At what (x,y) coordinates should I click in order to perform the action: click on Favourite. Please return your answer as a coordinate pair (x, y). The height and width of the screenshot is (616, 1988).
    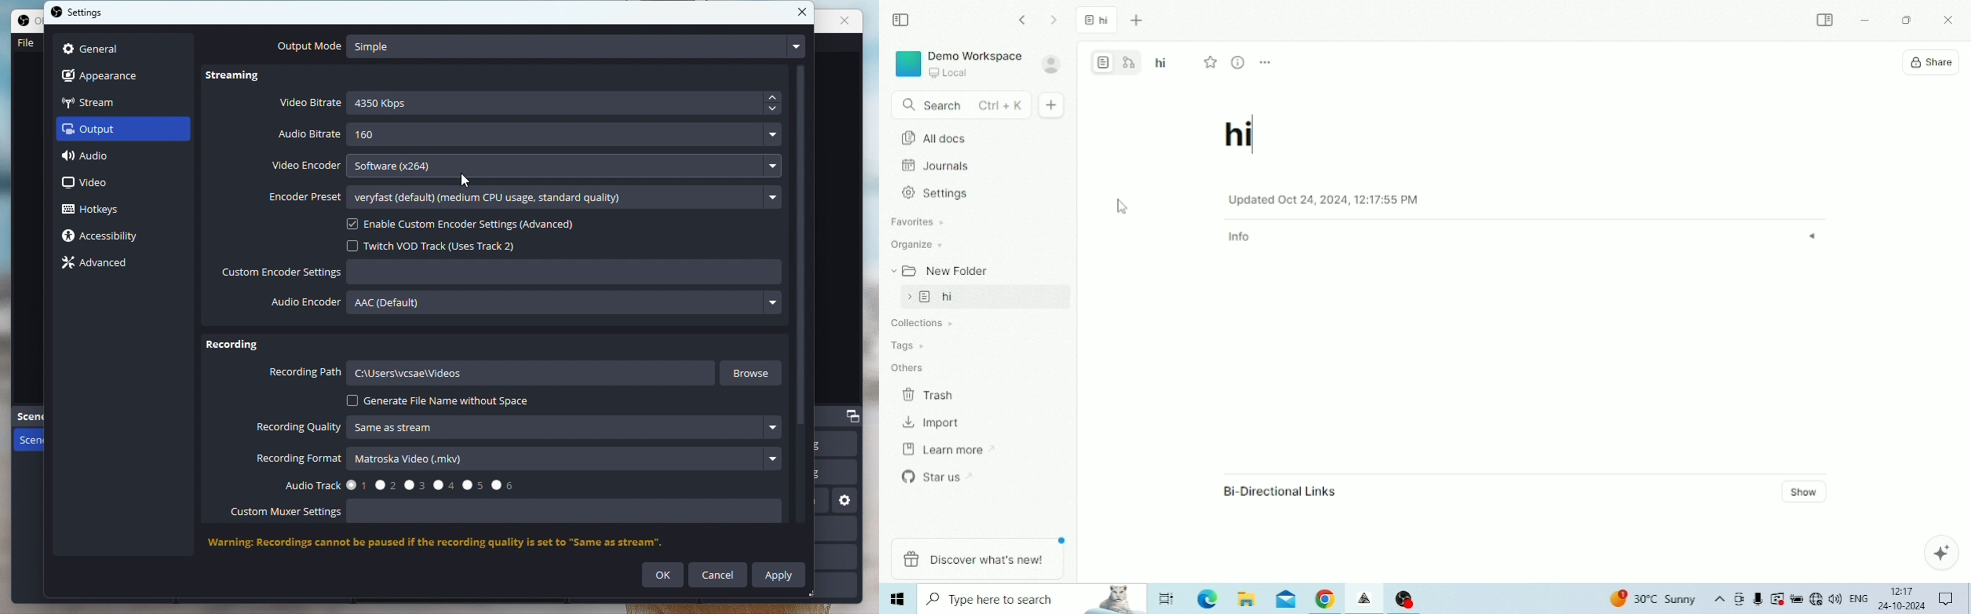
    Looking at the image, I should click on (1214, 62).